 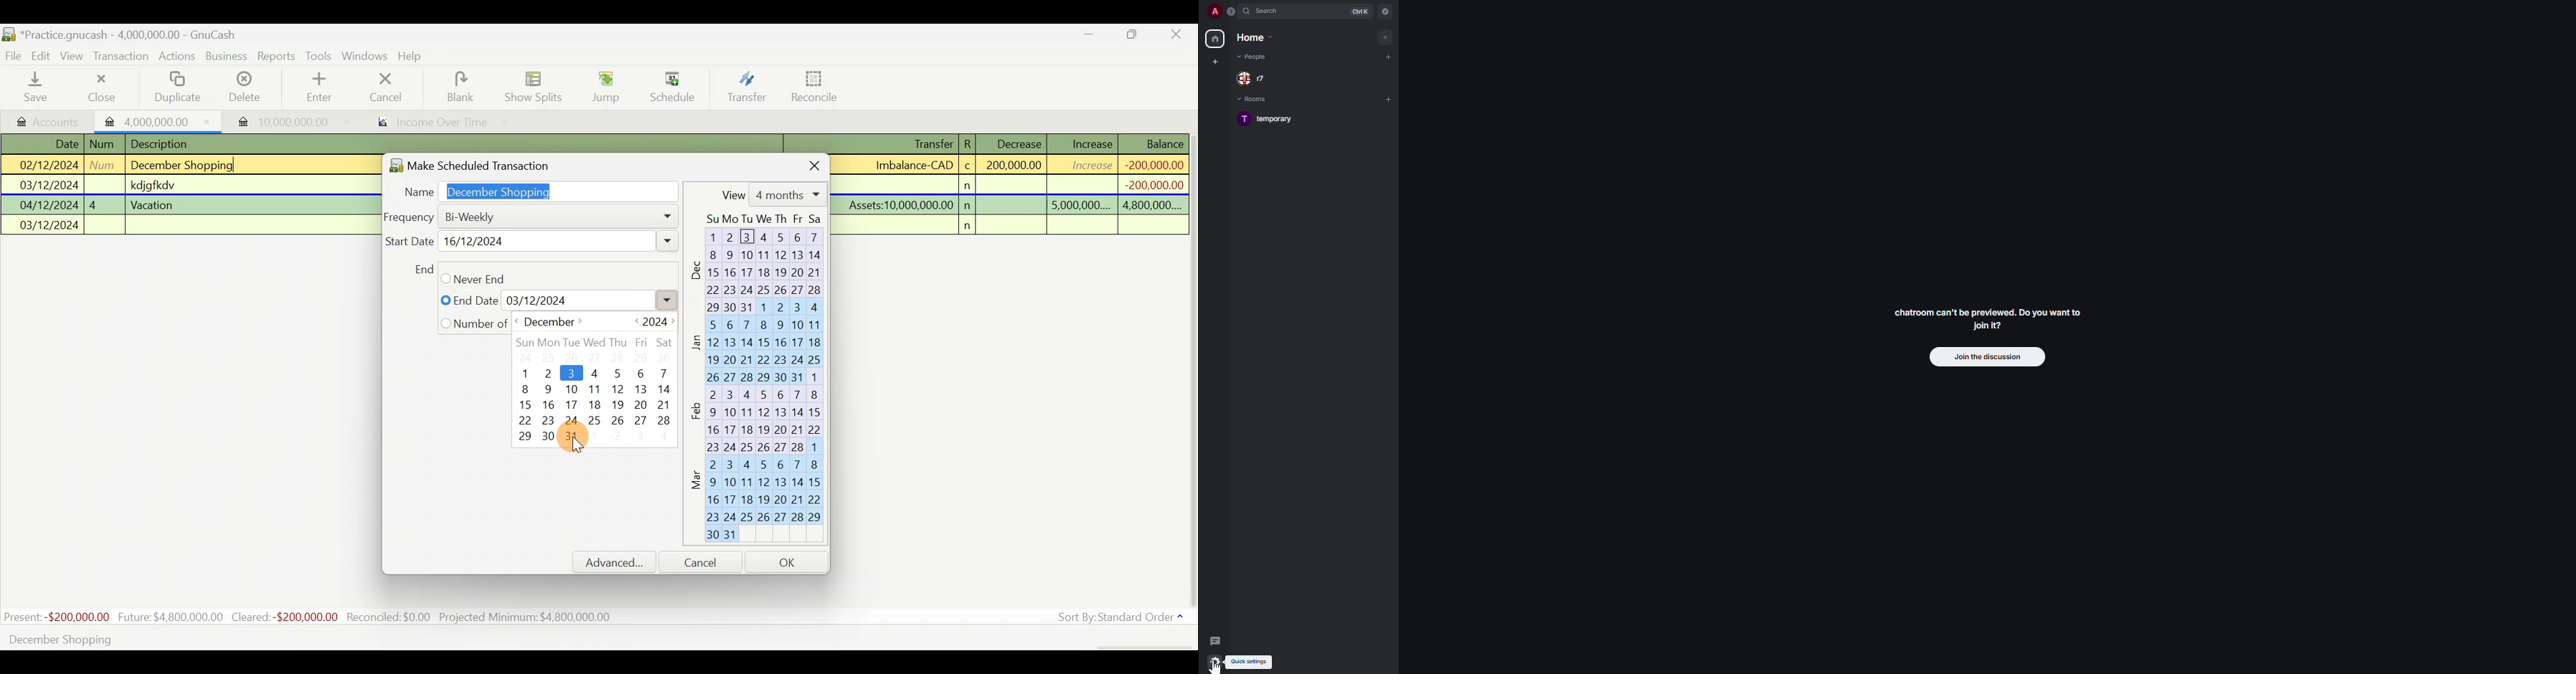 What do you see at coordinates (49, 120) in the screenshot?
I see `Accounts` at bounding box center [49, 120].